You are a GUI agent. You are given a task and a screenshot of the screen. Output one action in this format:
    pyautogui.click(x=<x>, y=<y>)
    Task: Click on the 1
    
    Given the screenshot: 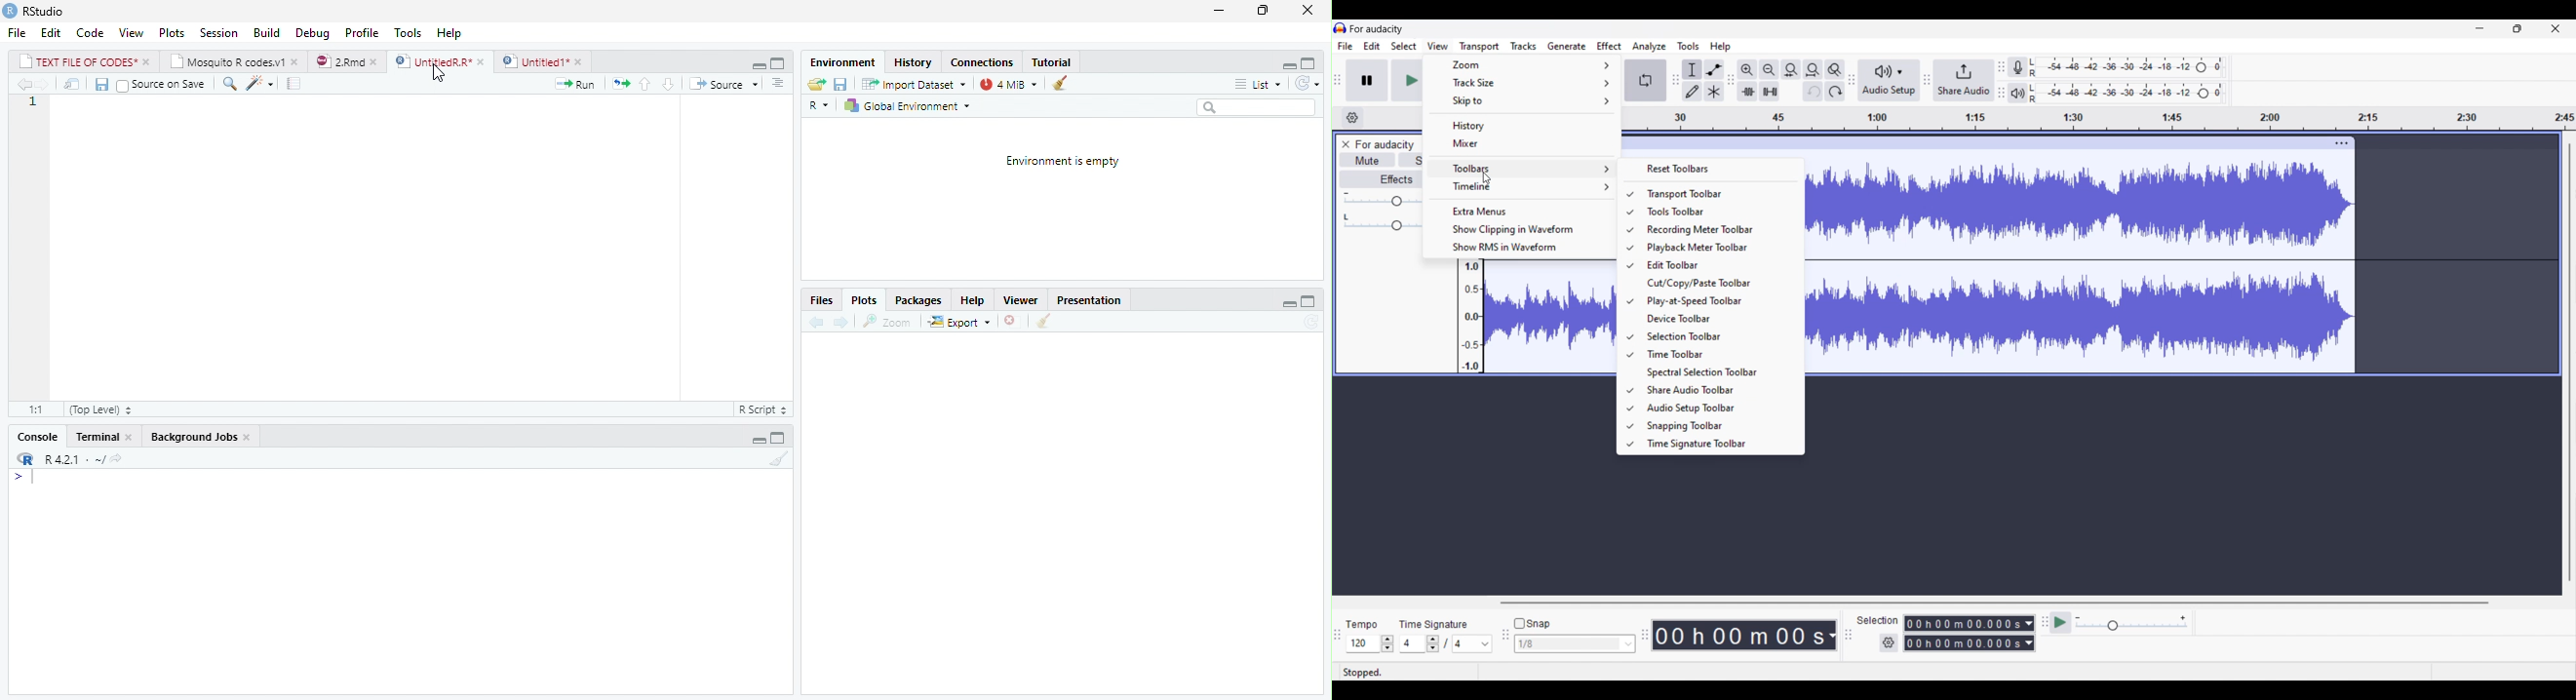 What is the action you would take?
    pyautogui.click(x=33, y=104)
    